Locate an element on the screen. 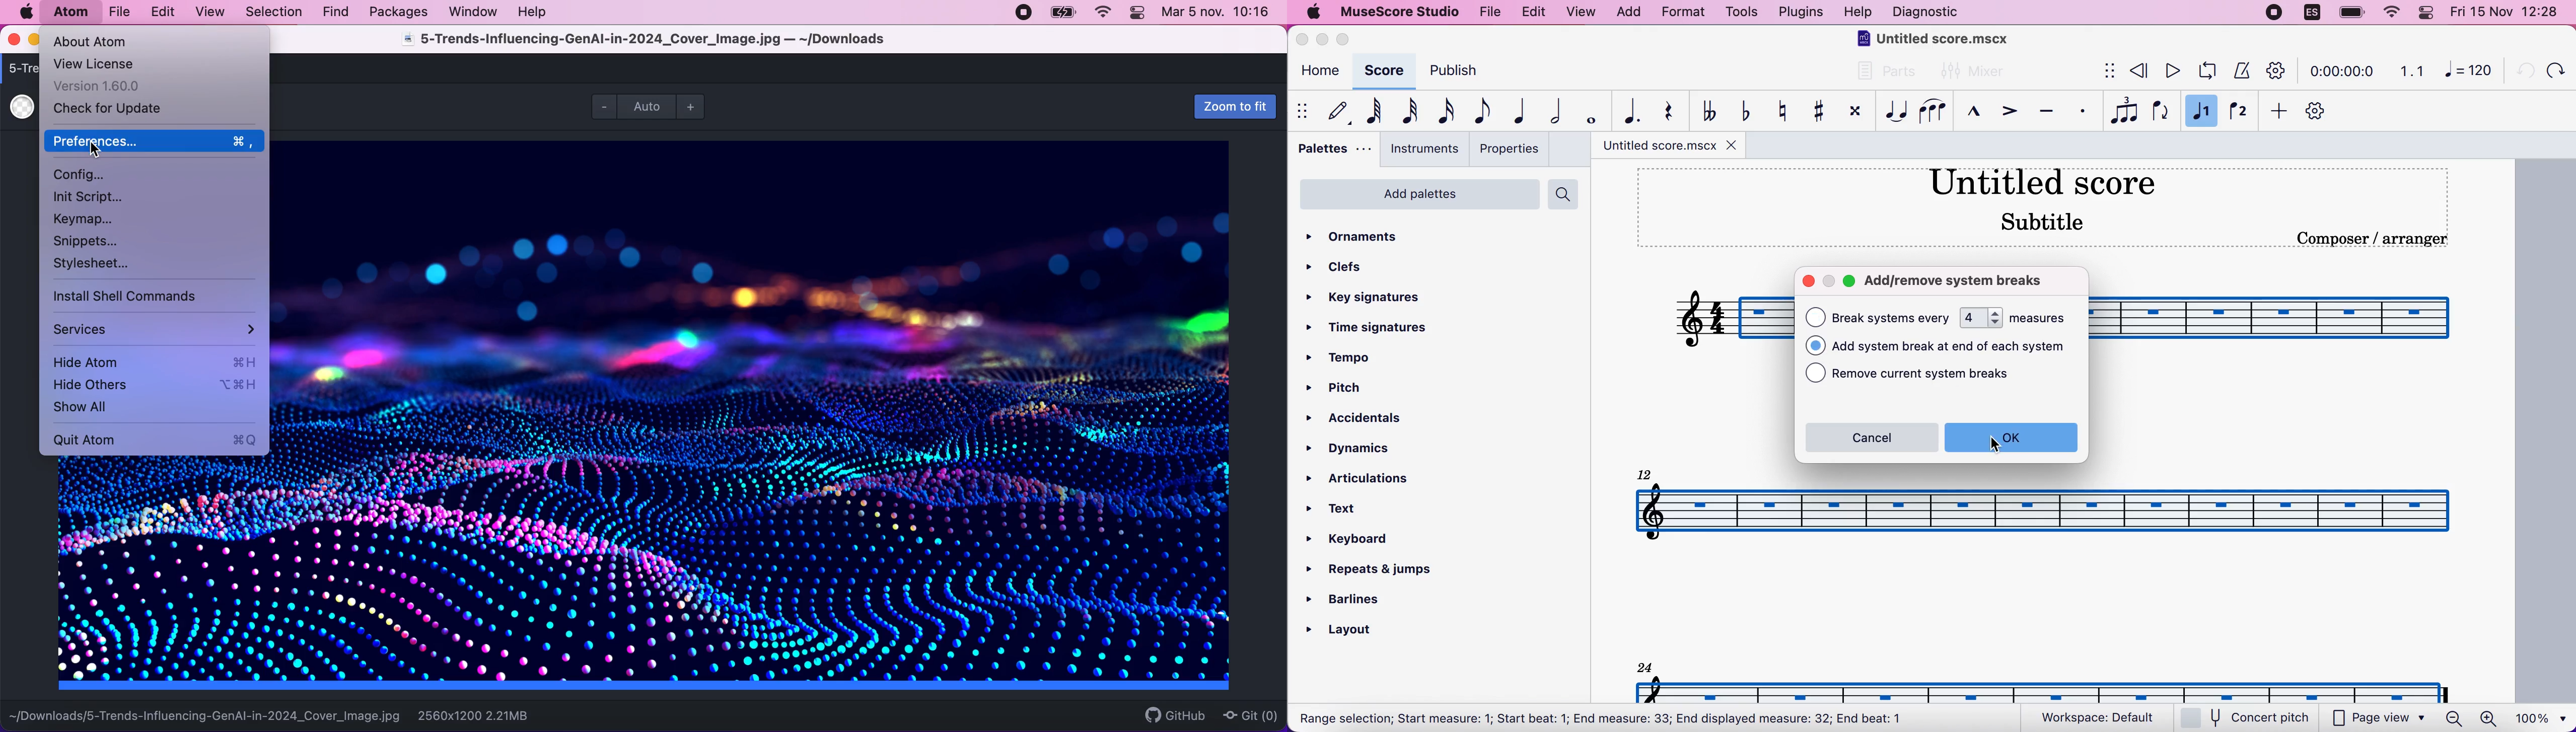 The width and height of the screenshot is (2576, 756). accent is located at coordinates (2004, 113).